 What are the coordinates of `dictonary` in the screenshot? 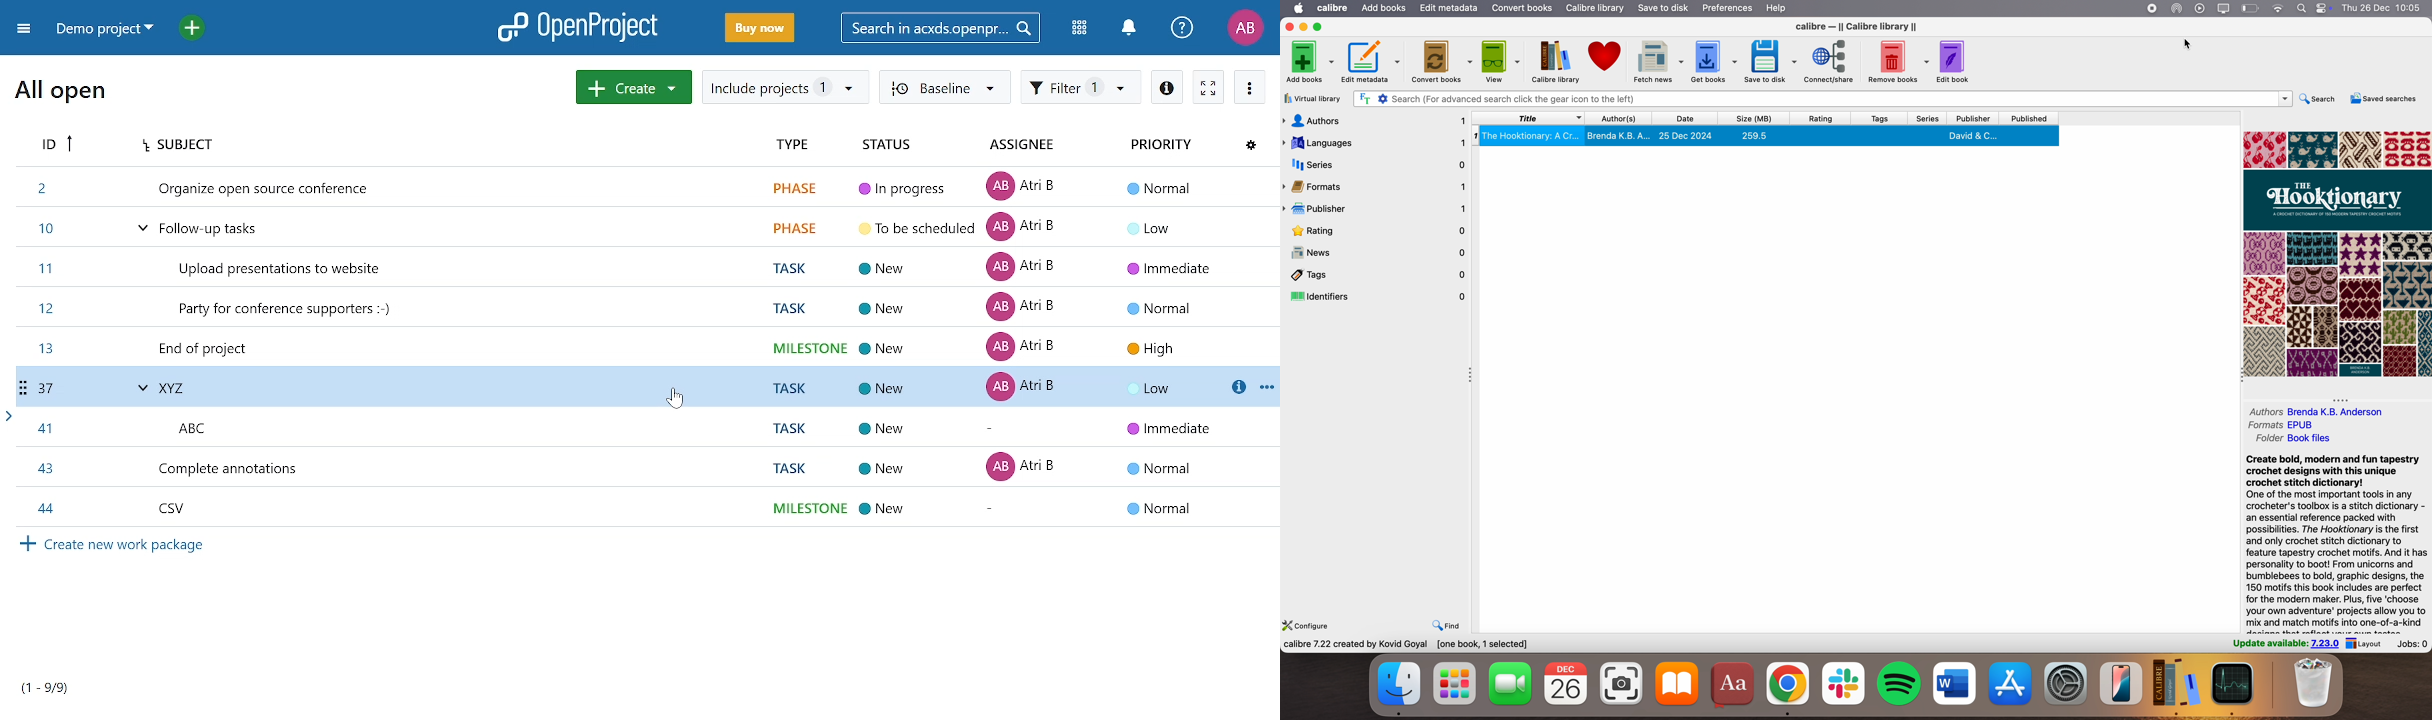 It's located at (1734, 684).